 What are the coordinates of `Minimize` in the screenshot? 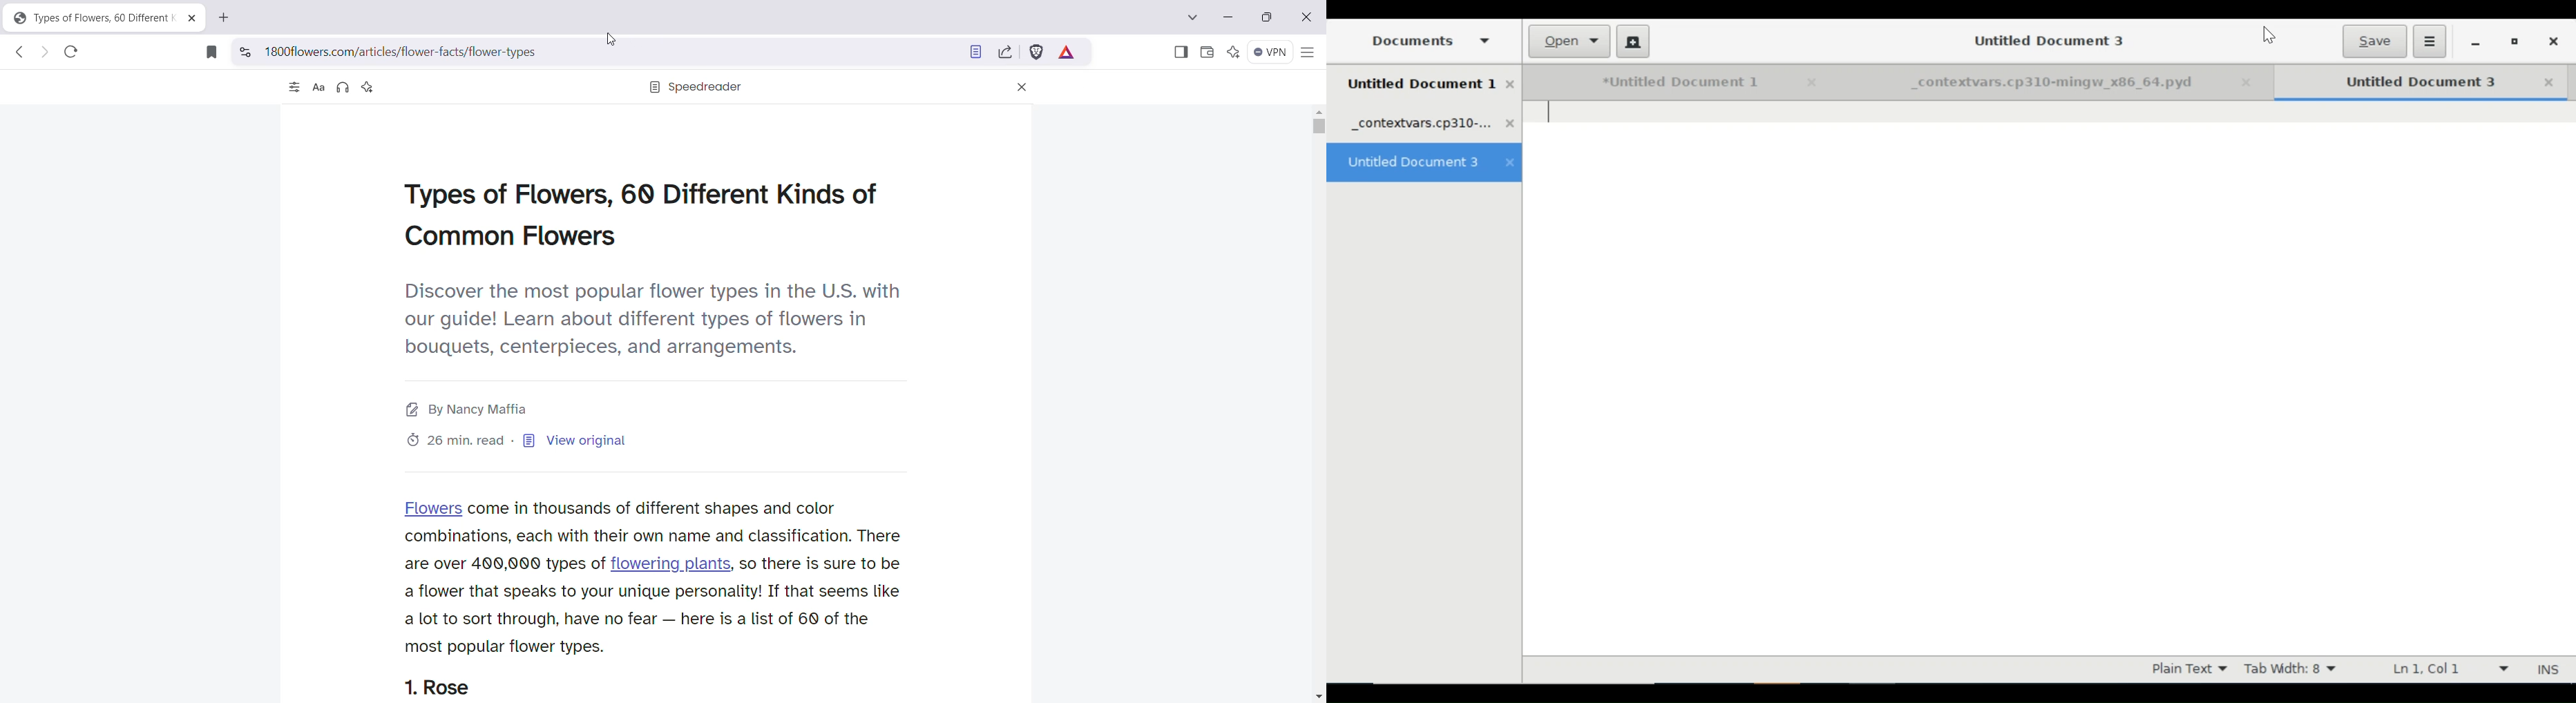 It's located at (1228, 16).